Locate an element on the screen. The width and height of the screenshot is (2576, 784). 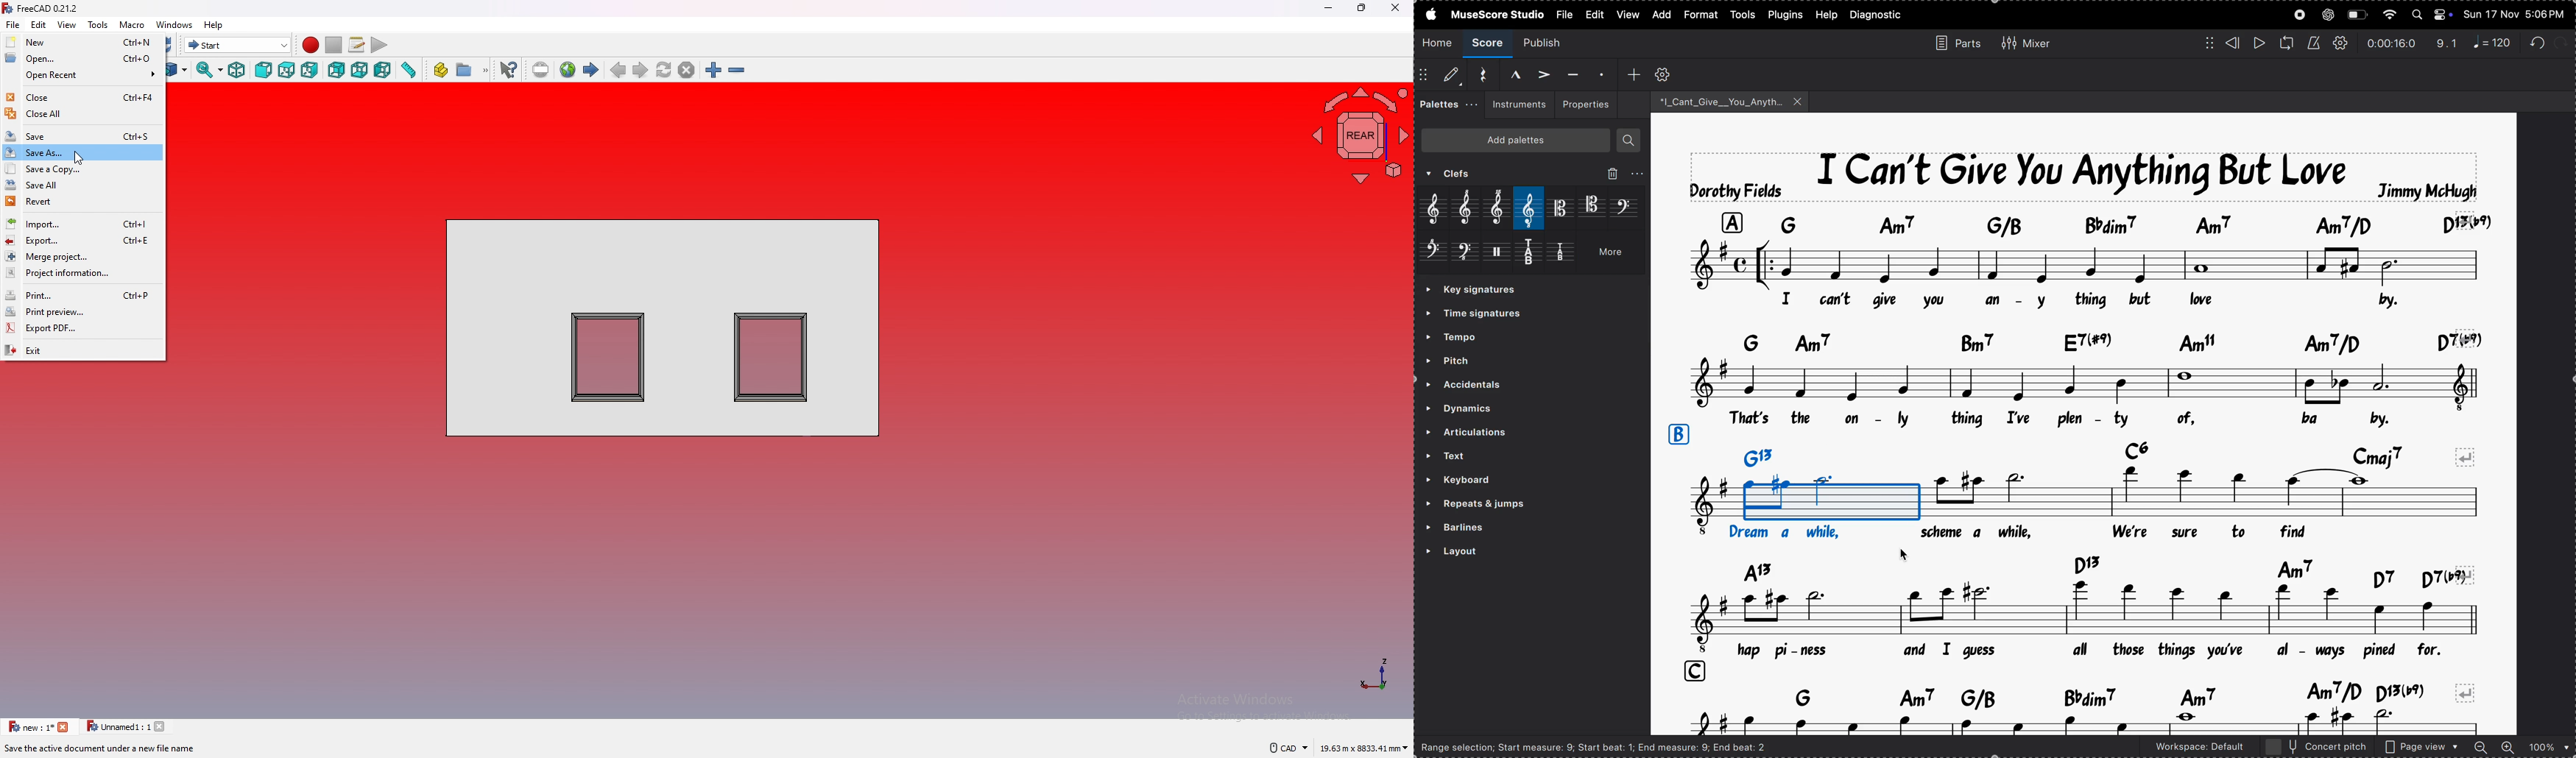
new is located at coordinates (82, 41).